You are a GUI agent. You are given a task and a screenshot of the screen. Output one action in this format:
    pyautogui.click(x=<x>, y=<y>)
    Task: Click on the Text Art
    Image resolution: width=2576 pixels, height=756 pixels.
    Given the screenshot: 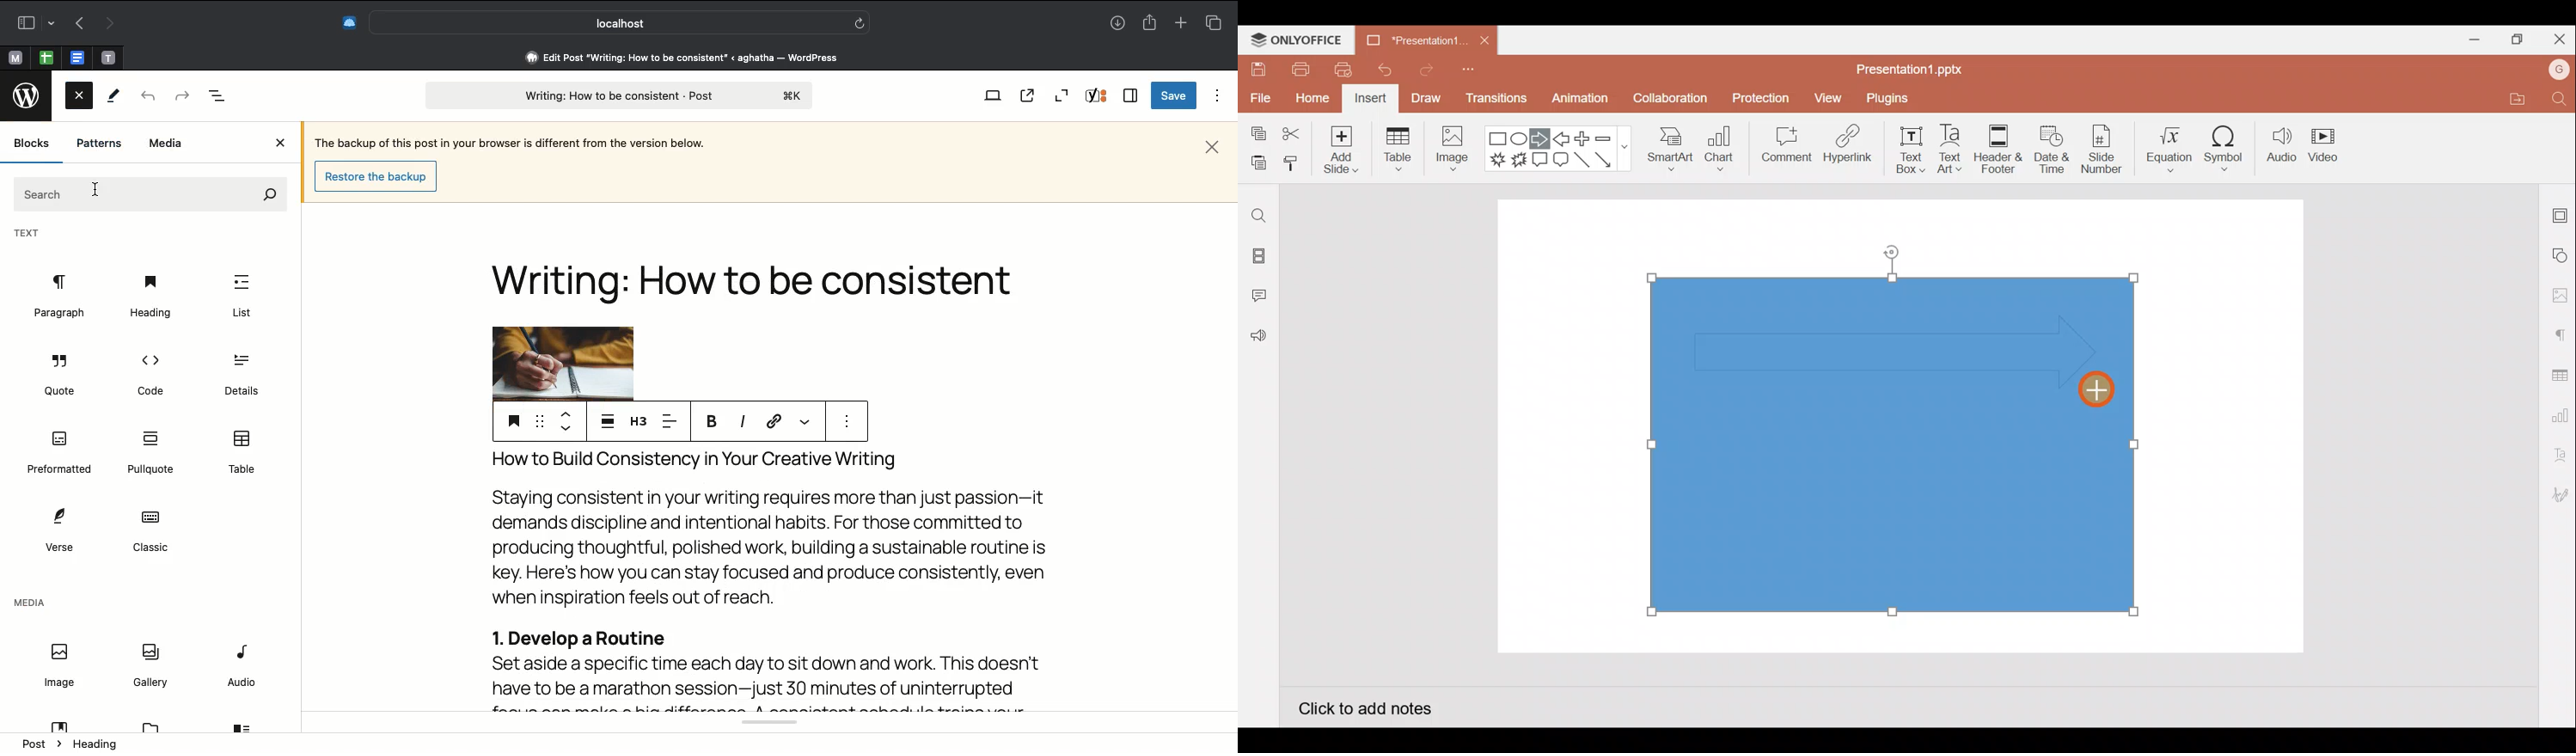 What is the action you would take?
    pyautogui.click(x=1956, y=146)
    